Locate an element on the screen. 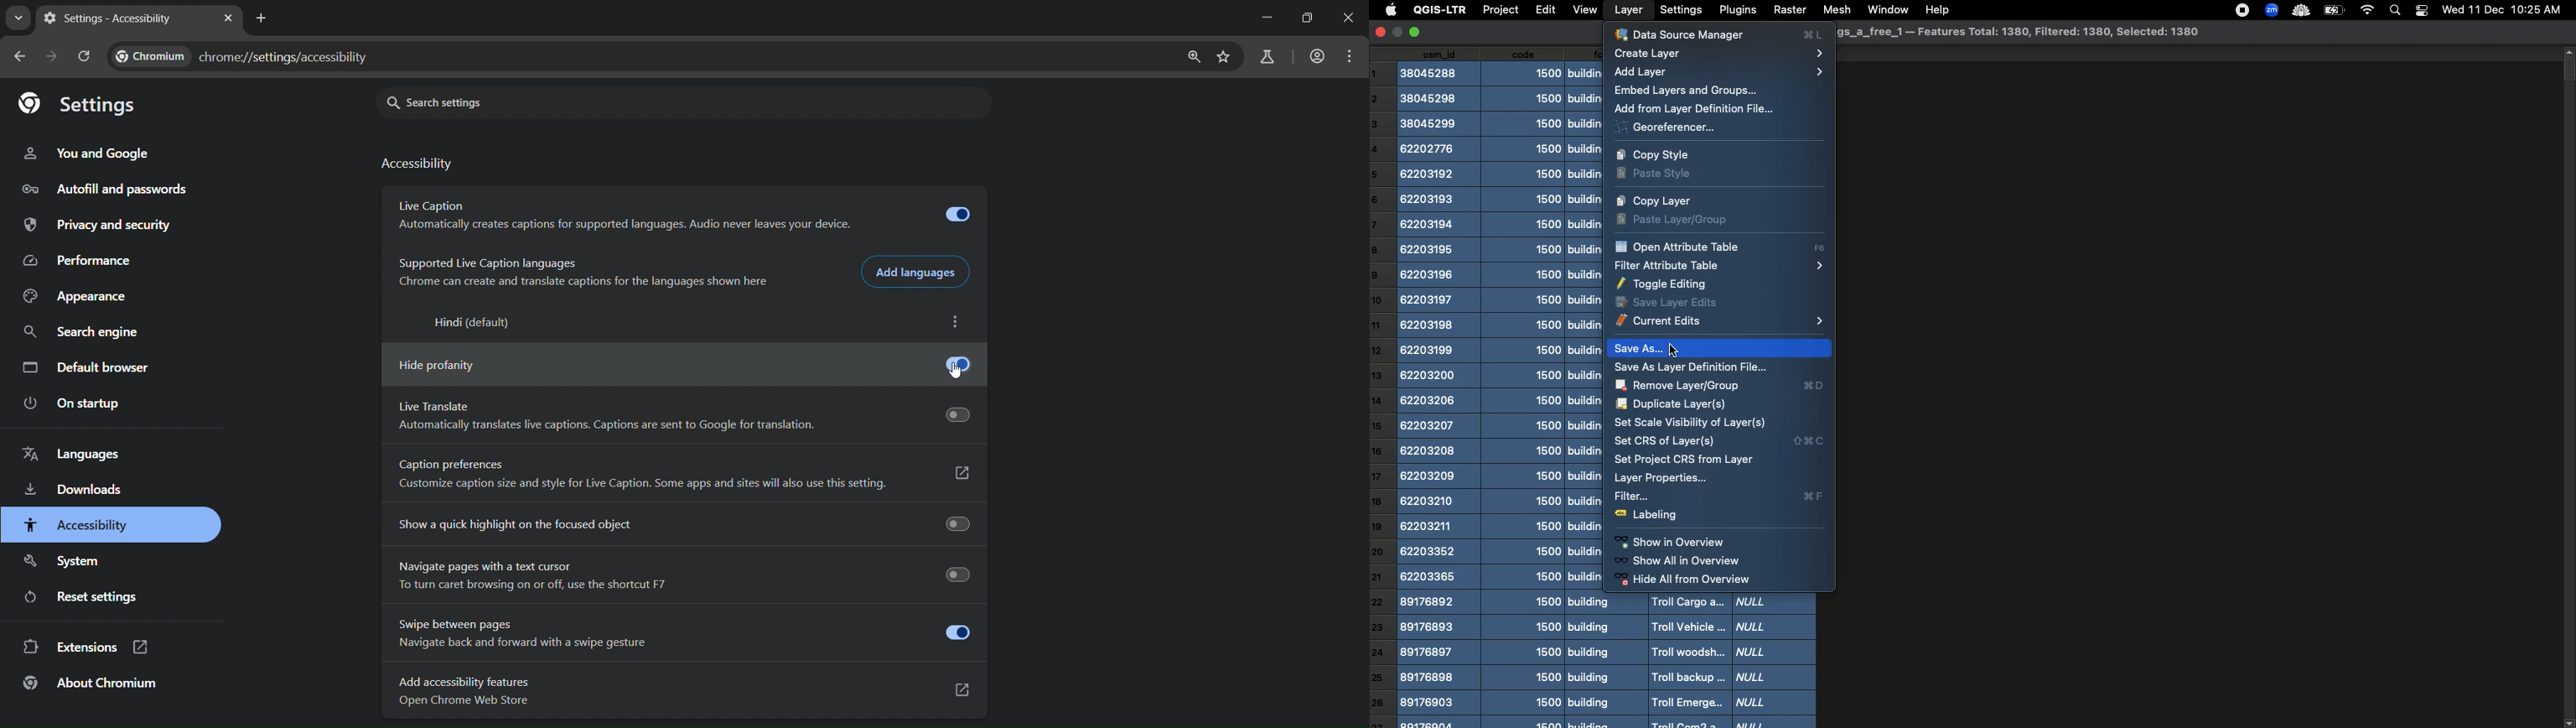  Hindi (default) is located at coordinates (468, 323).